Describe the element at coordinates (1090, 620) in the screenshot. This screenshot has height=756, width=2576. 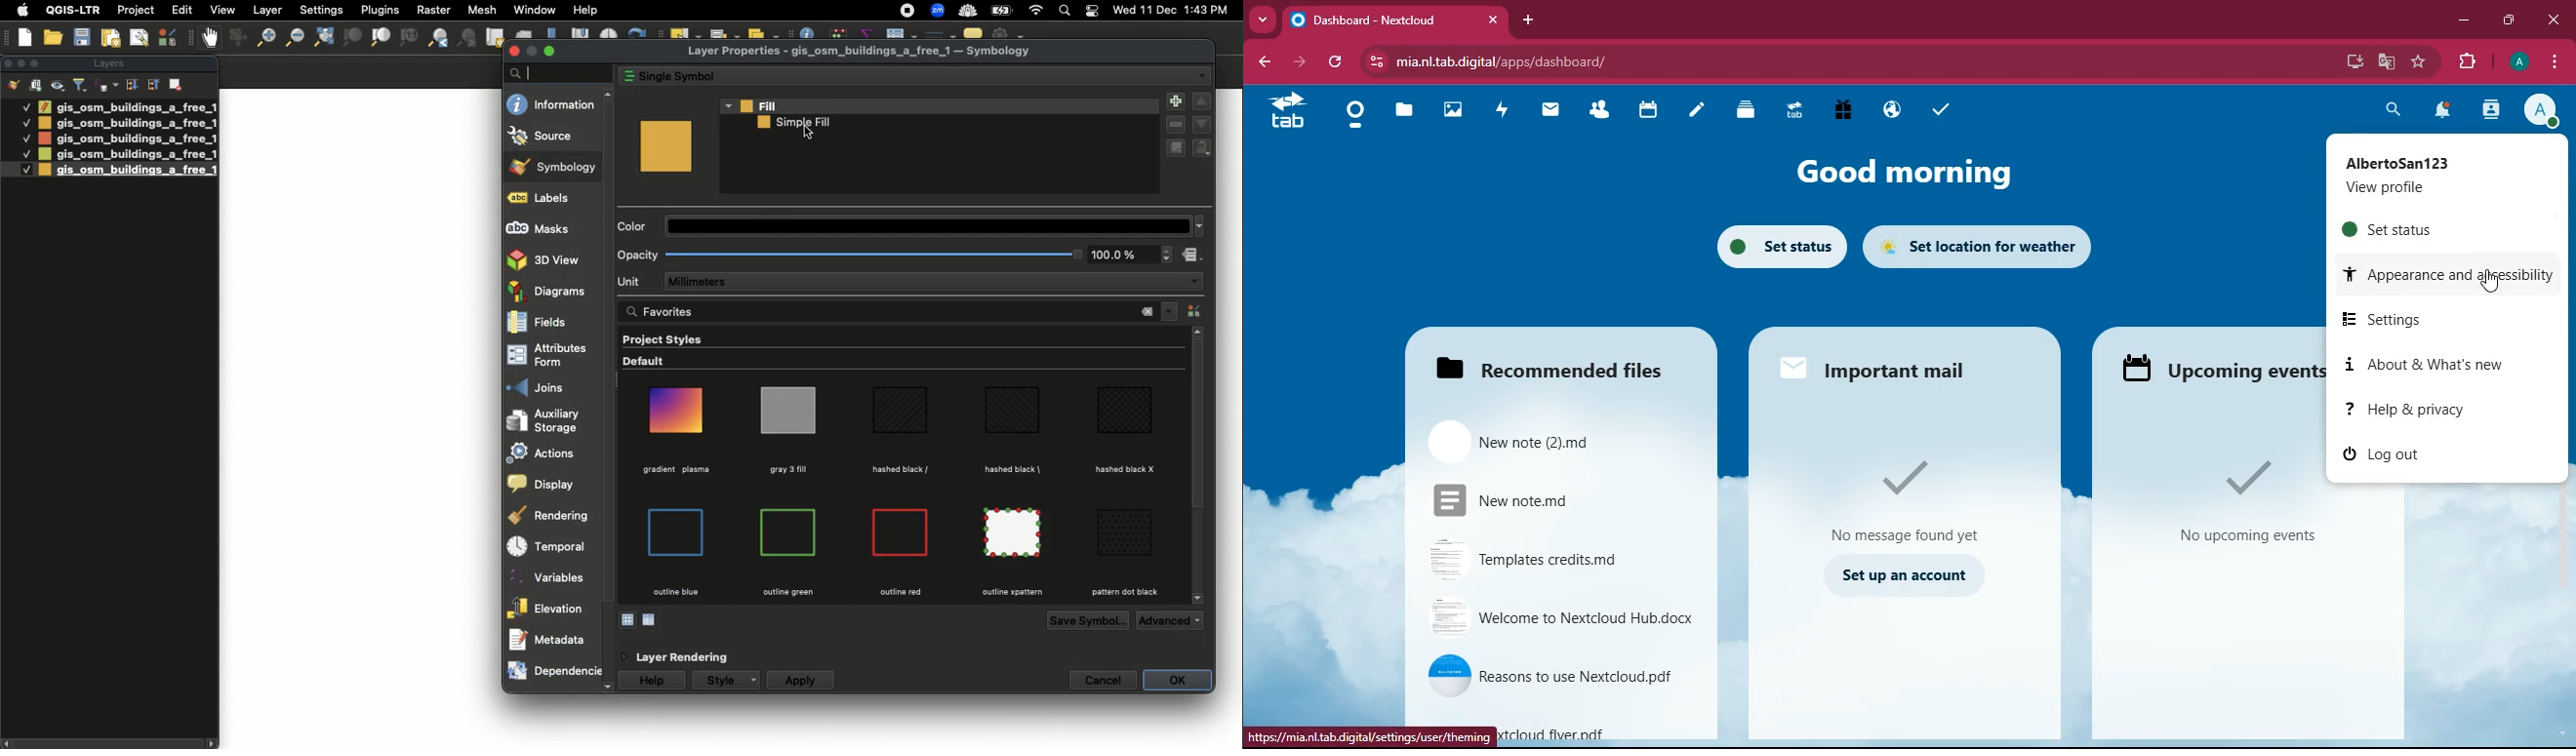
I see `Save symbol` at that location.